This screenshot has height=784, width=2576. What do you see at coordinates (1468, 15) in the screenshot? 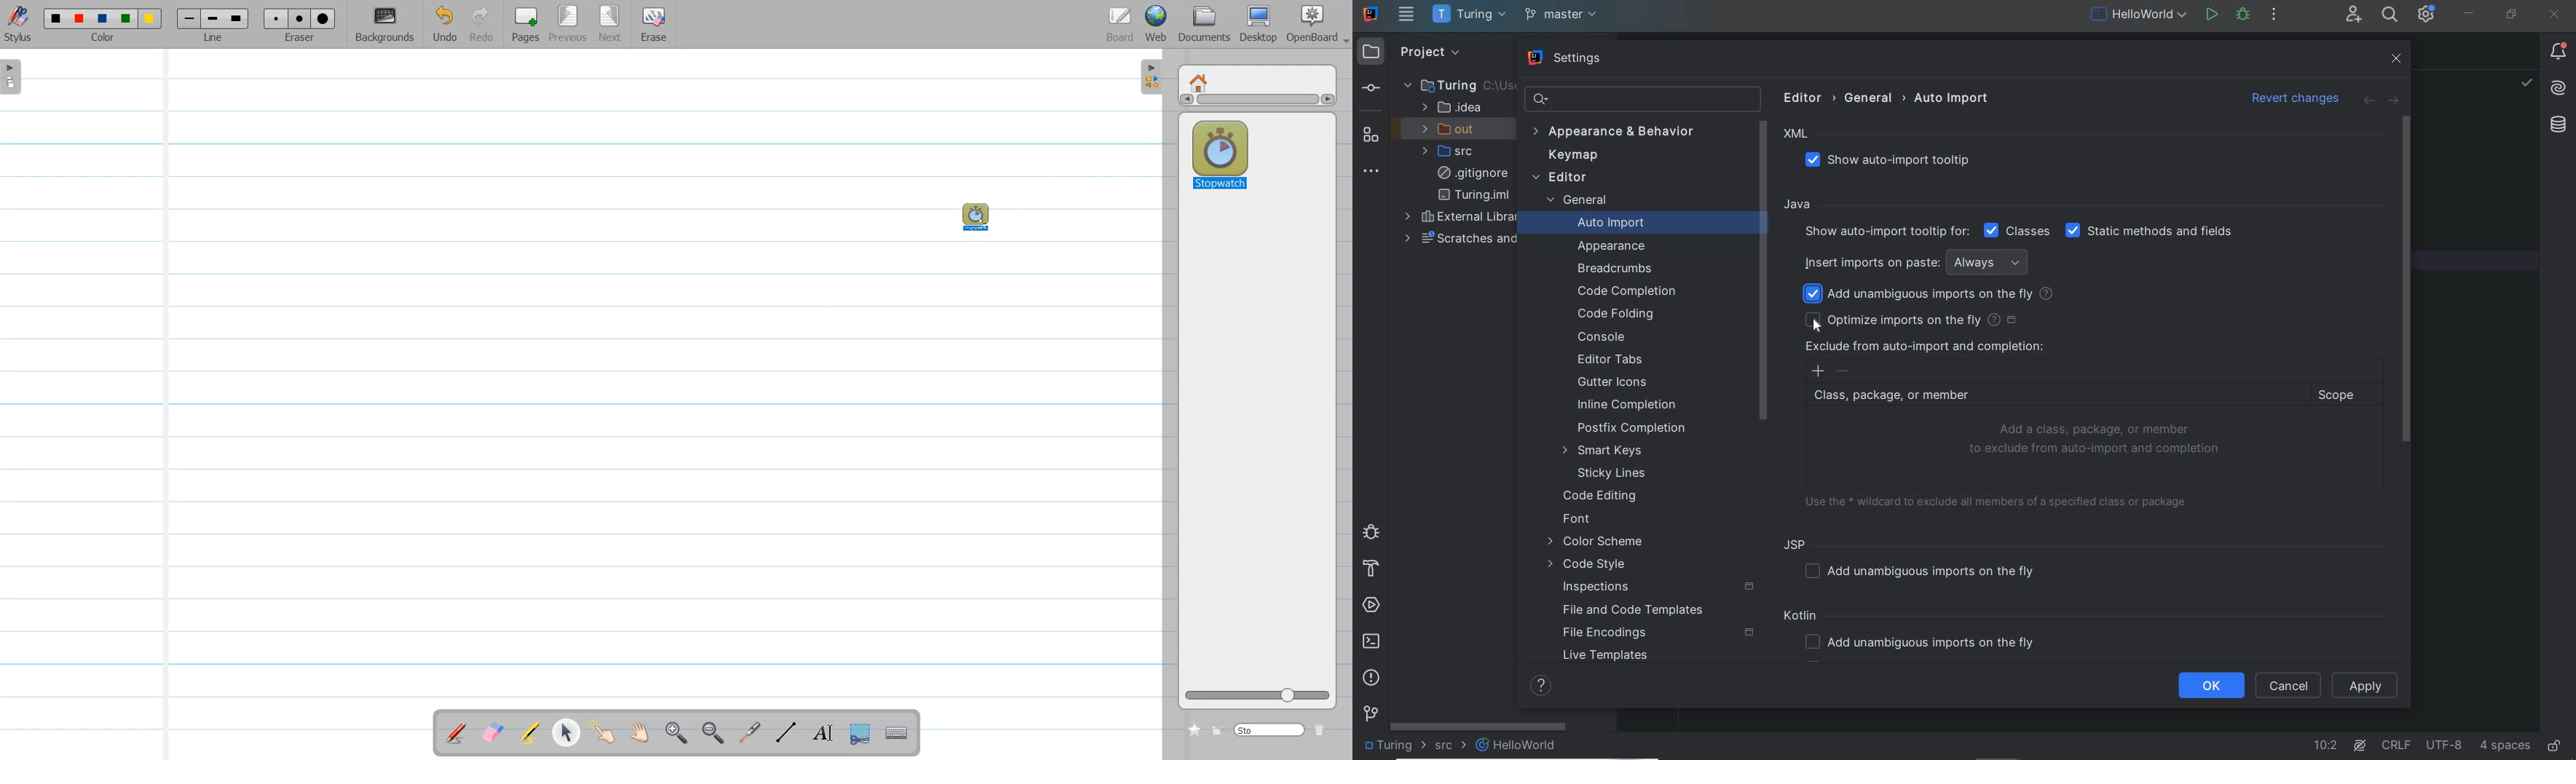
I see `Turing(project name)` at bounding box center [1468, 15].